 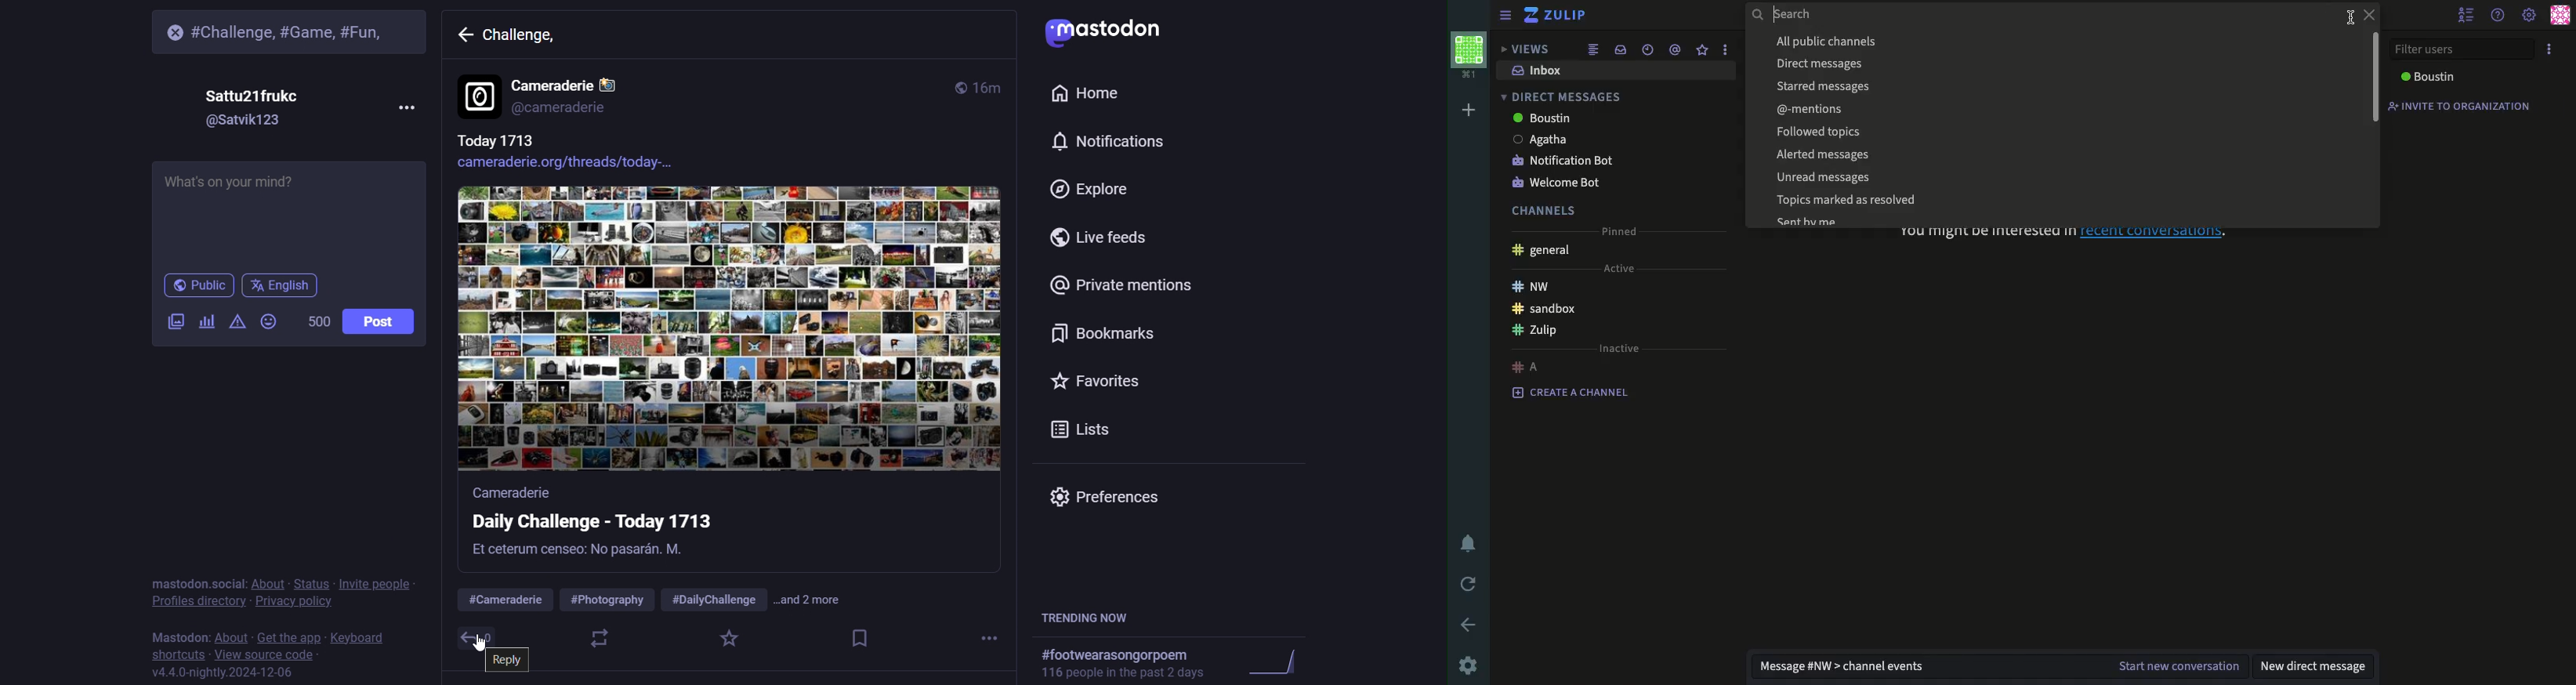 I want to click on sidebar, so click(x=1505, y=16).